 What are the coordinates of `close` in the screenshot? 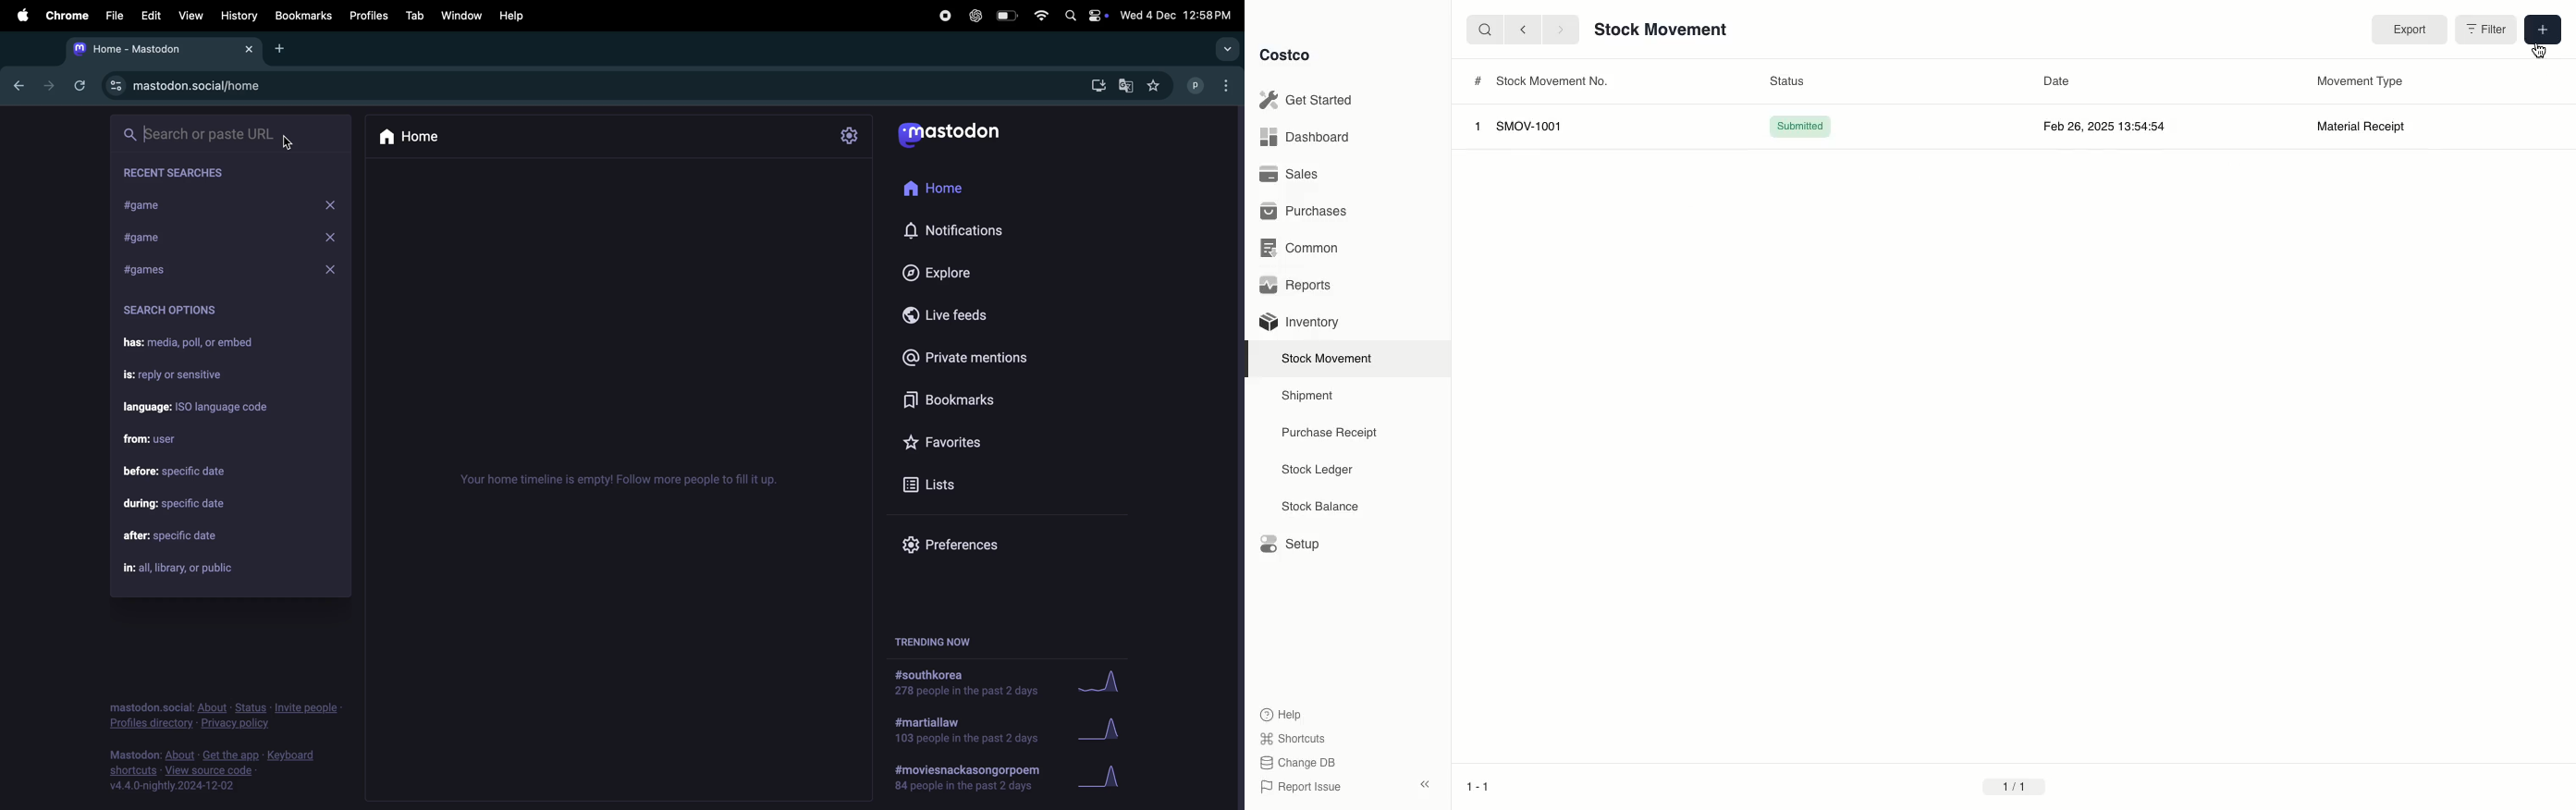 It's located at (336, 236).